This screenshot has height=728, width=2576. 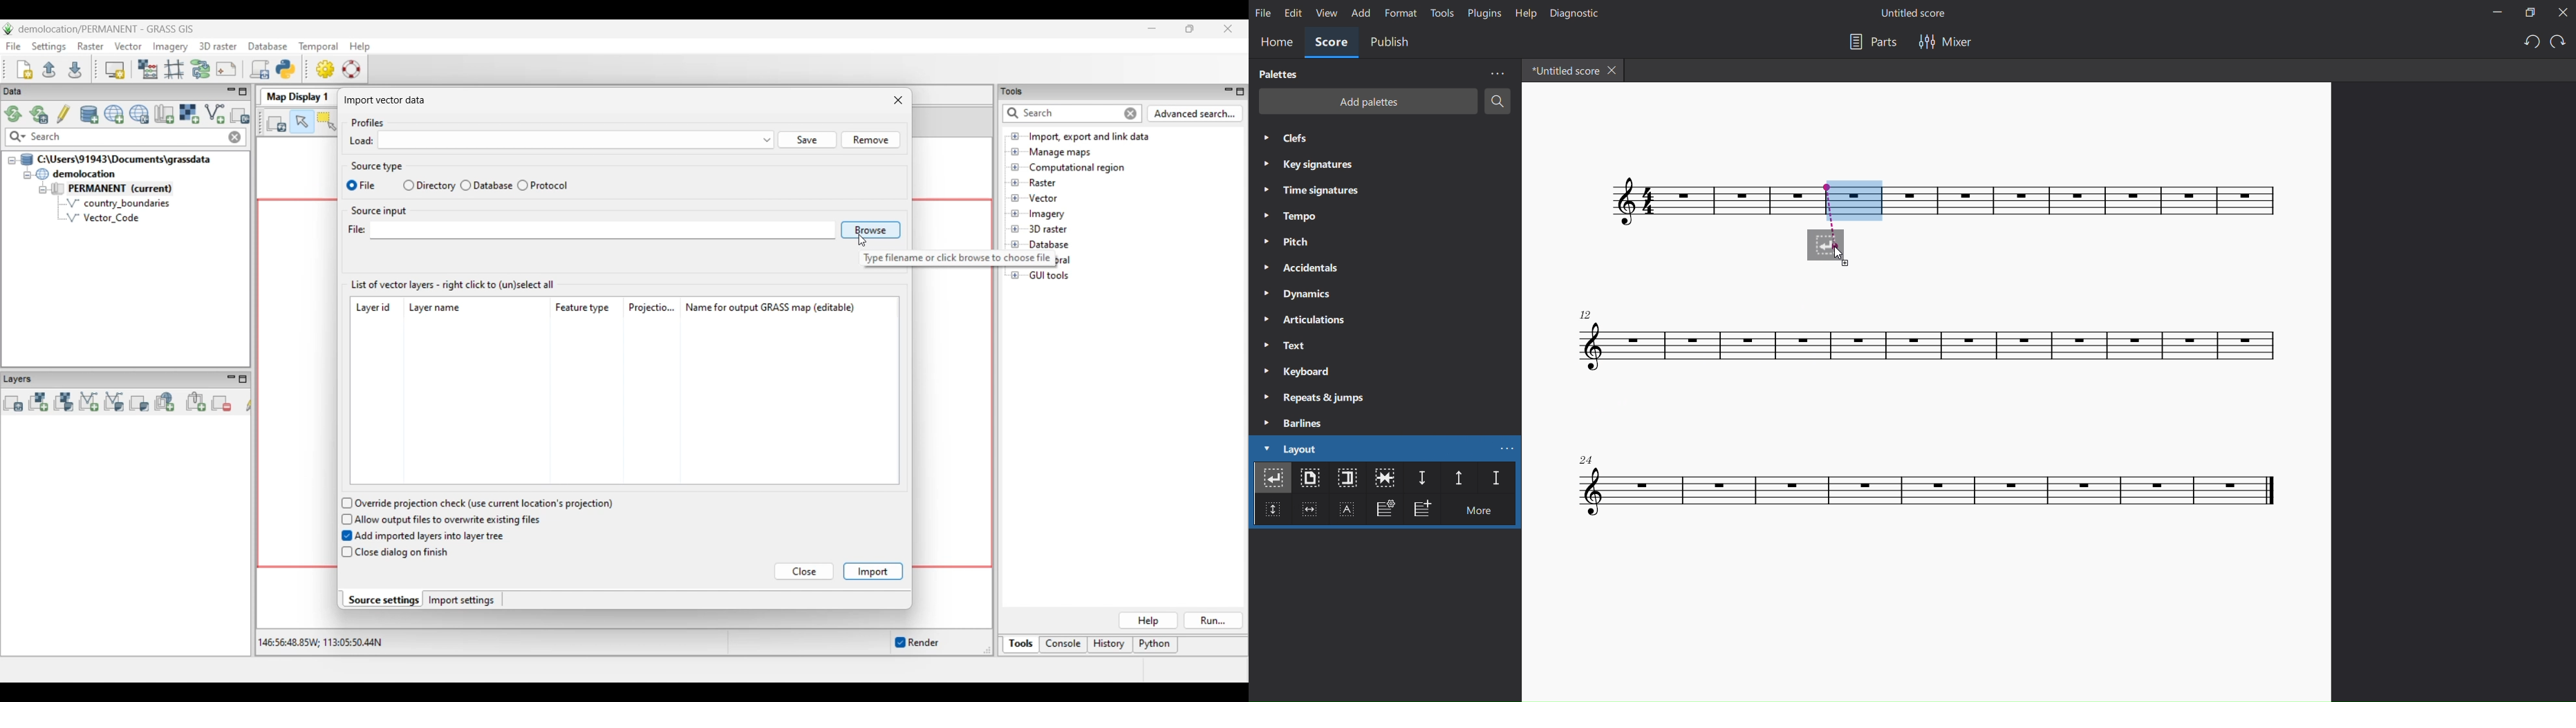 I want to click on mixer, so click(x=1945, y=41).